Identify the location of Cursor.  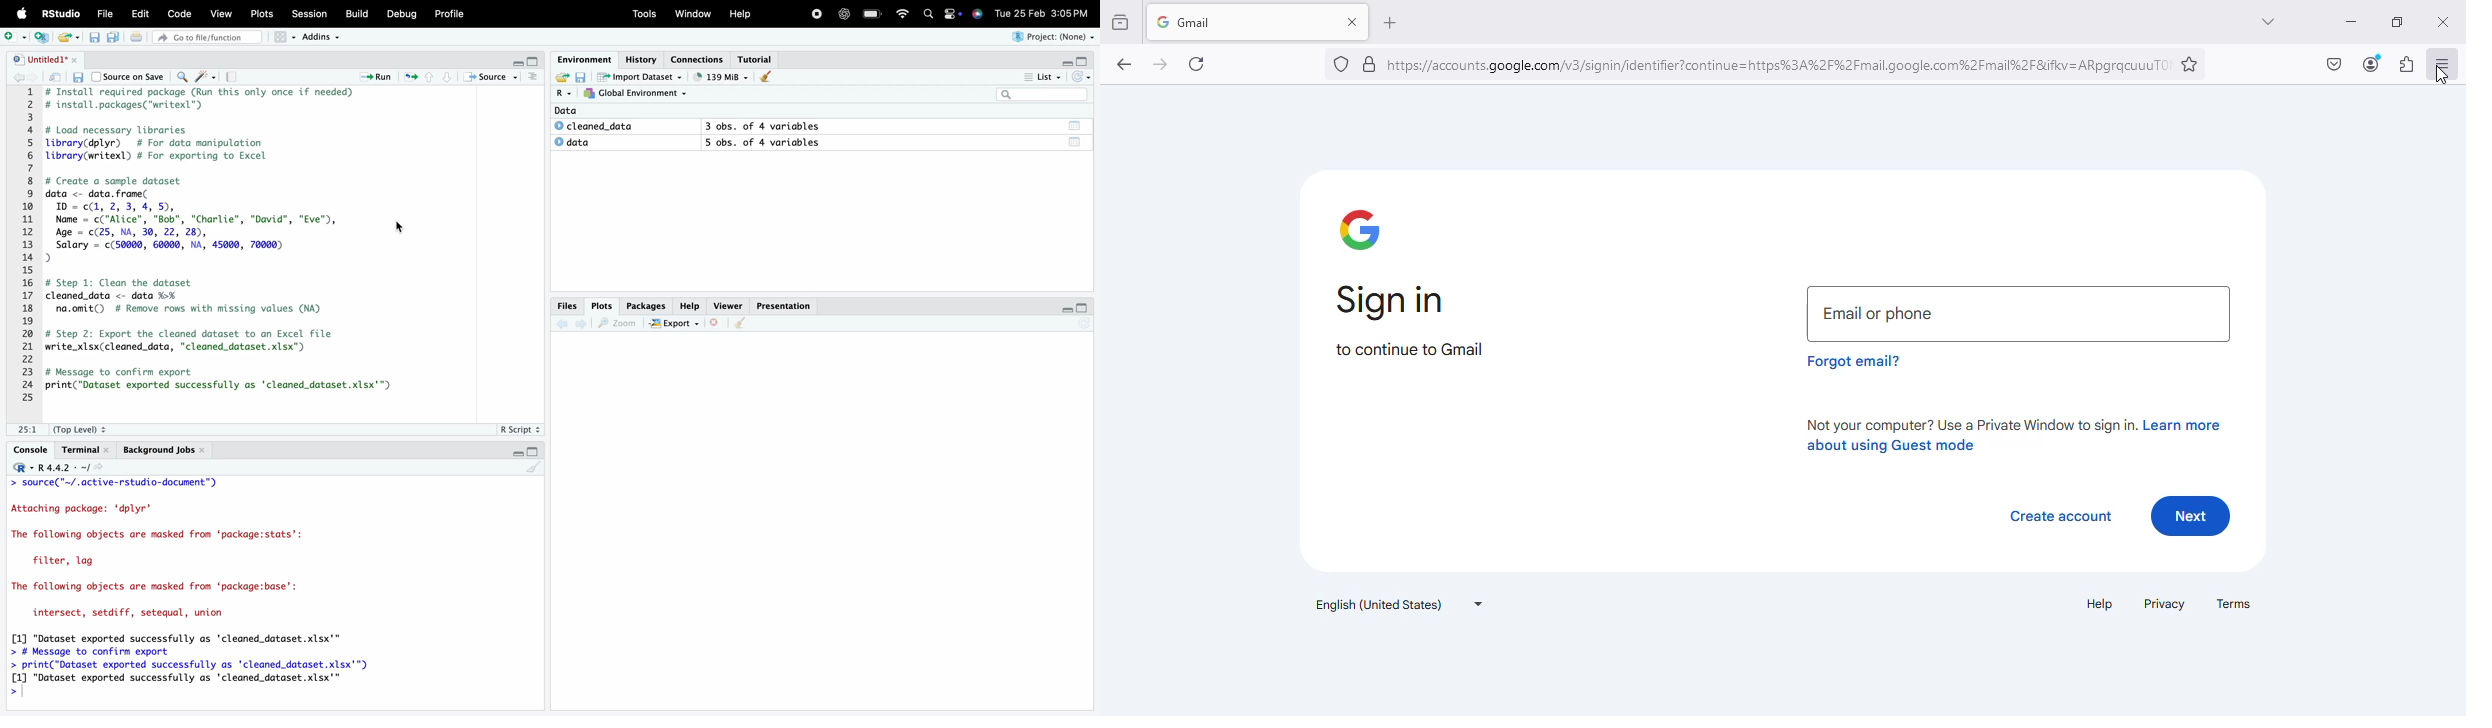
(401, 230).